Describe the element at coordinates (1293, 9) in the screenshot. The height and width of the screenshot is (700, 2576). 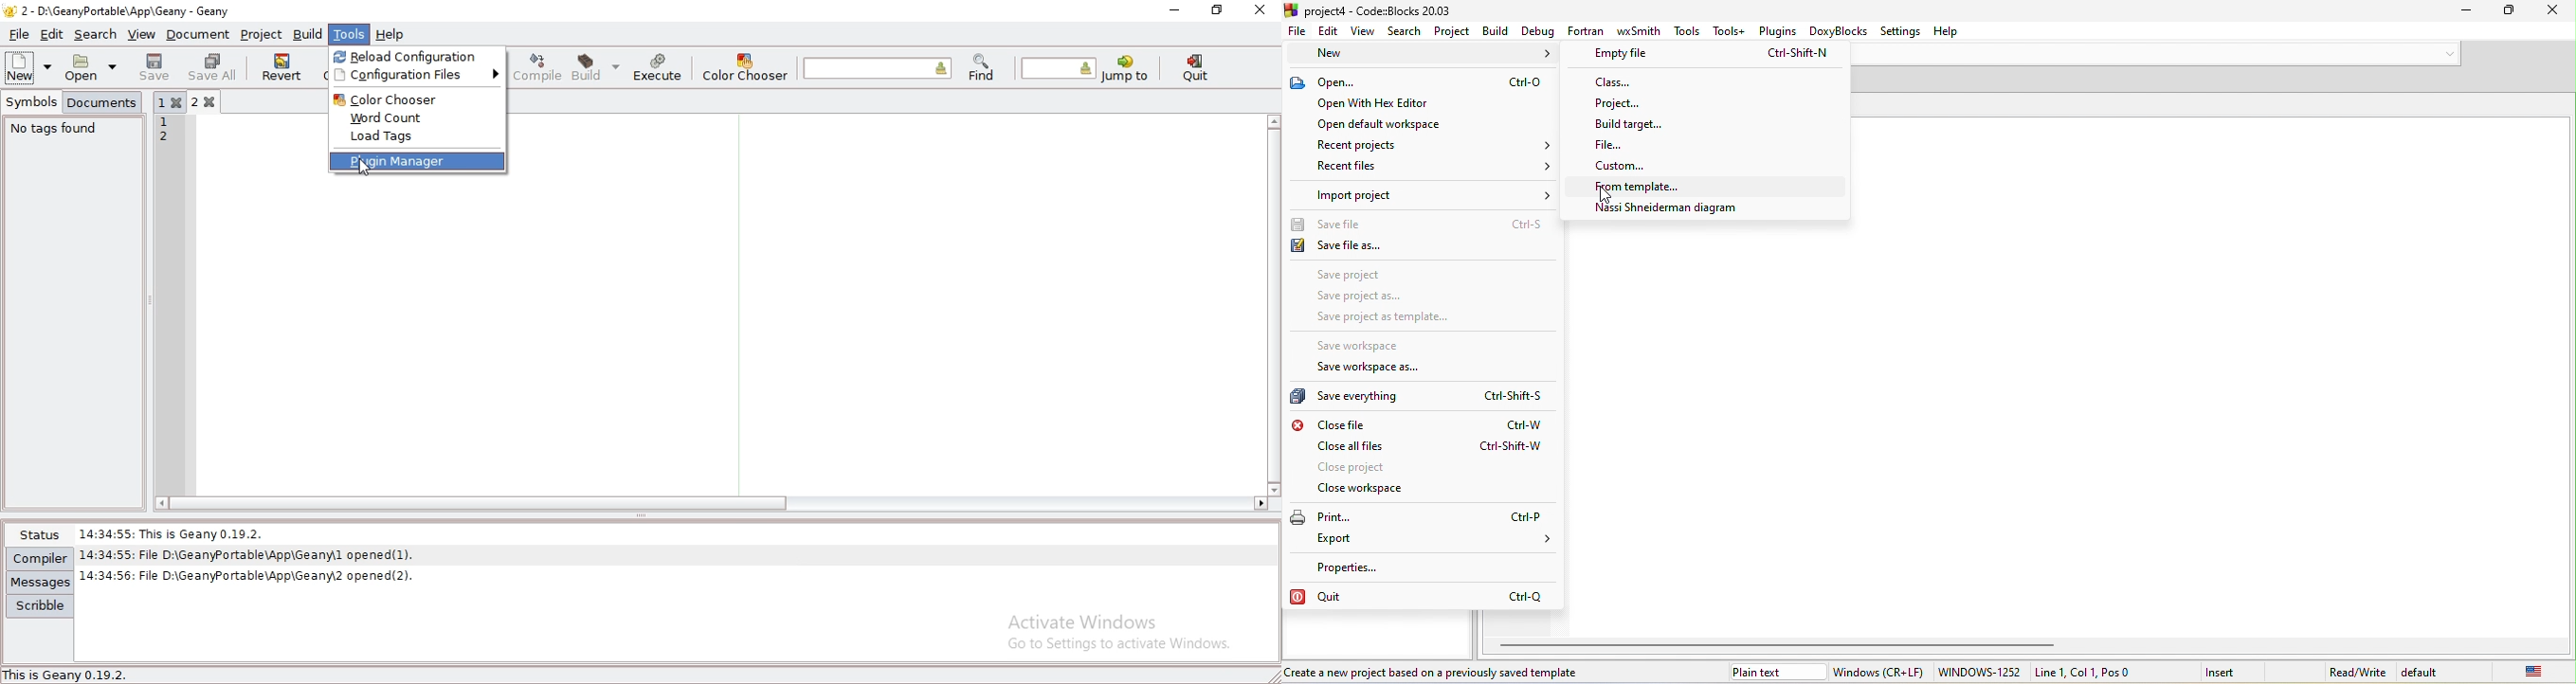
I see `icon` at that location.